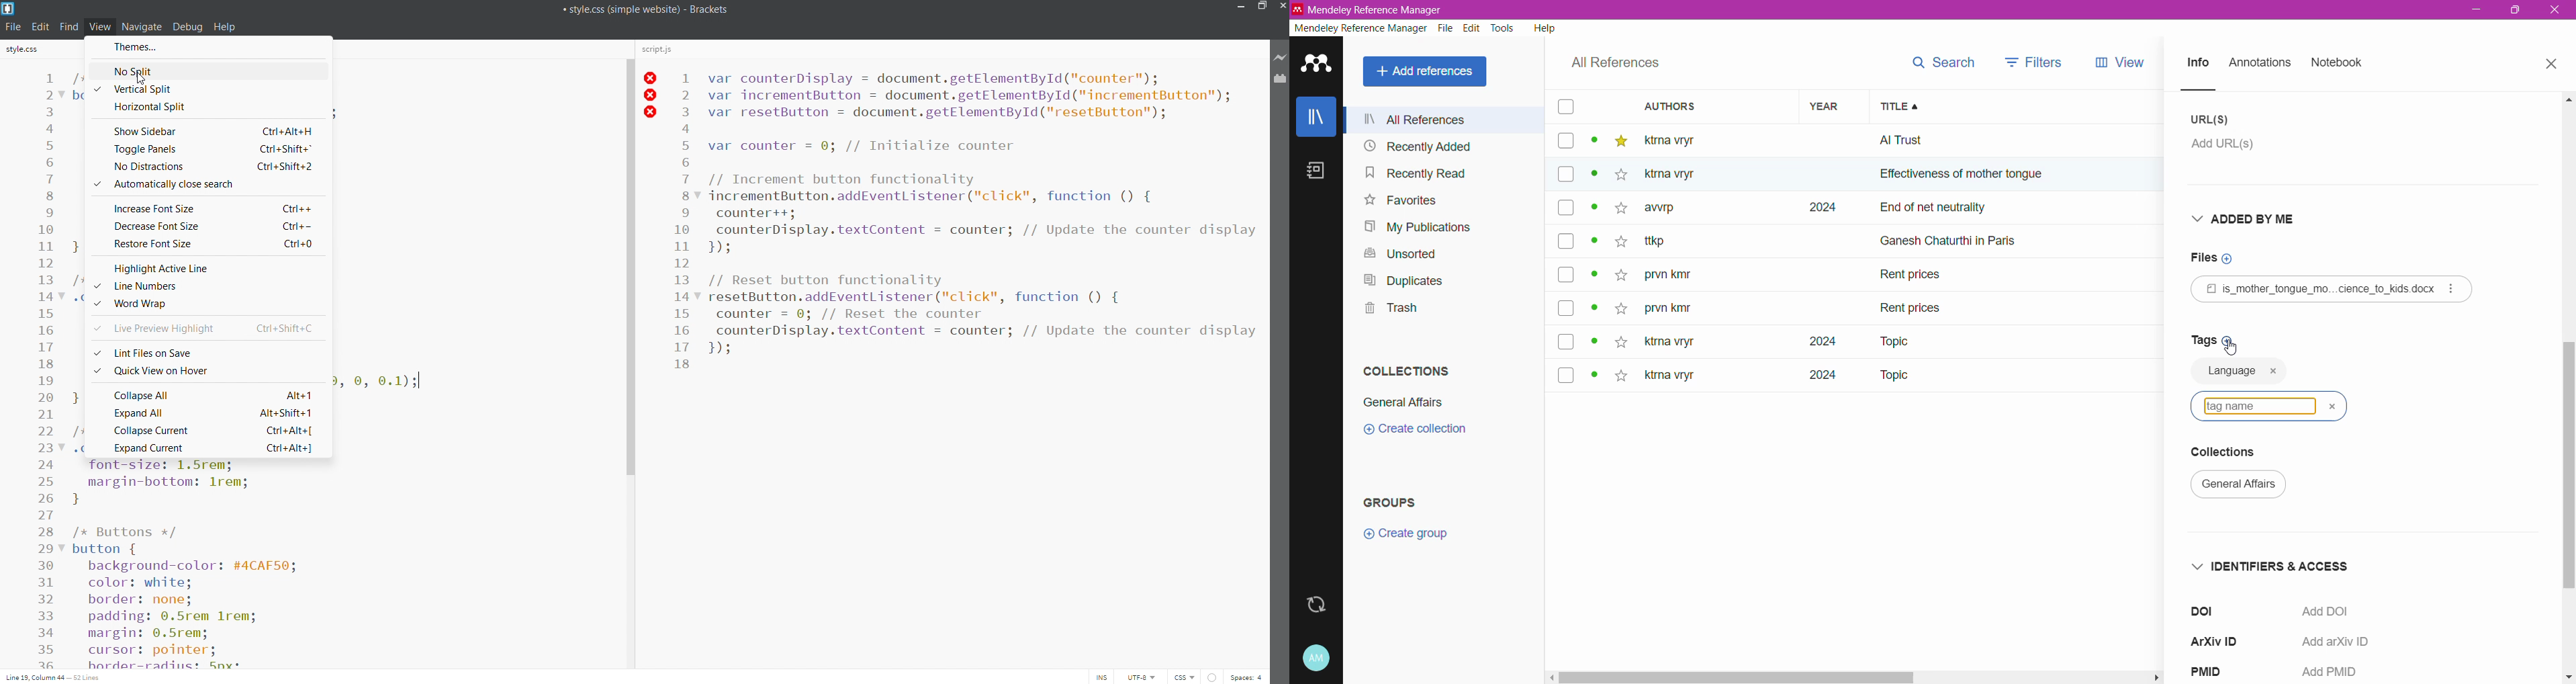 The width and height of the screenshot is (2576, 700). What do you see at coordinates (2223, 640) in the screenshot?
I see `ArXiV ID` at bounding box center [2223, 640].